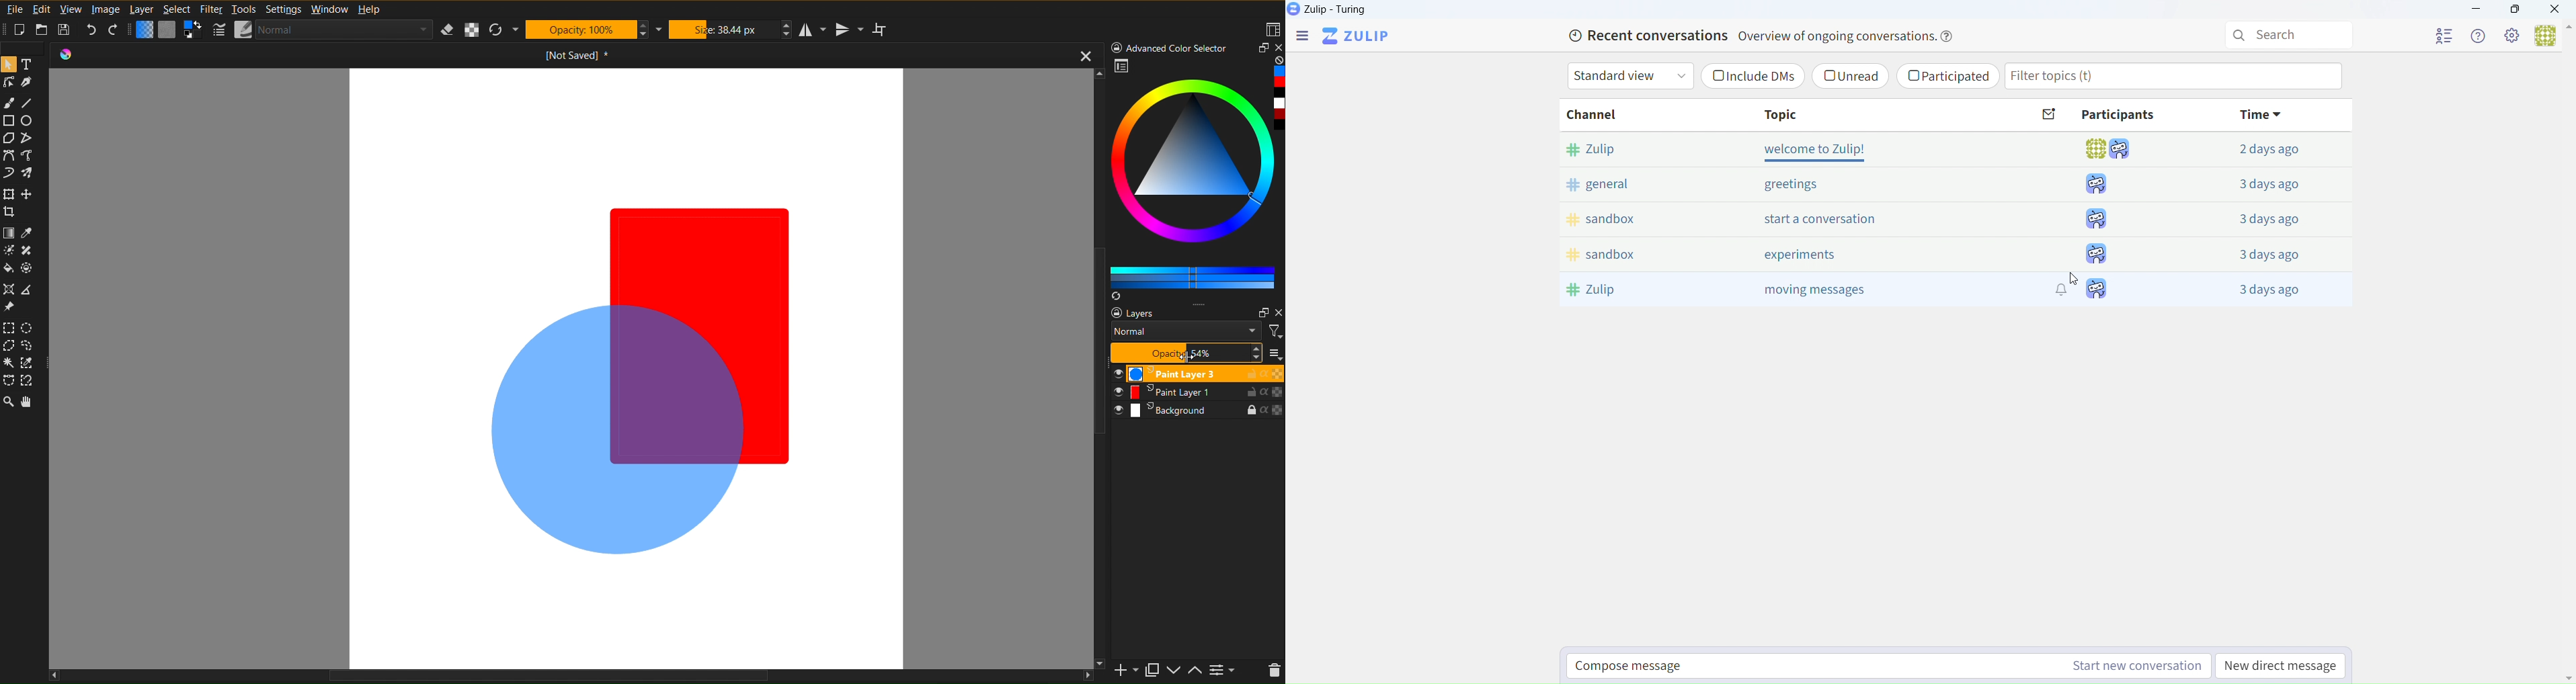  What do you see at coordinates (1602, 116) in the screenshot?
I see `channel` at bounding box center [1602, 116].